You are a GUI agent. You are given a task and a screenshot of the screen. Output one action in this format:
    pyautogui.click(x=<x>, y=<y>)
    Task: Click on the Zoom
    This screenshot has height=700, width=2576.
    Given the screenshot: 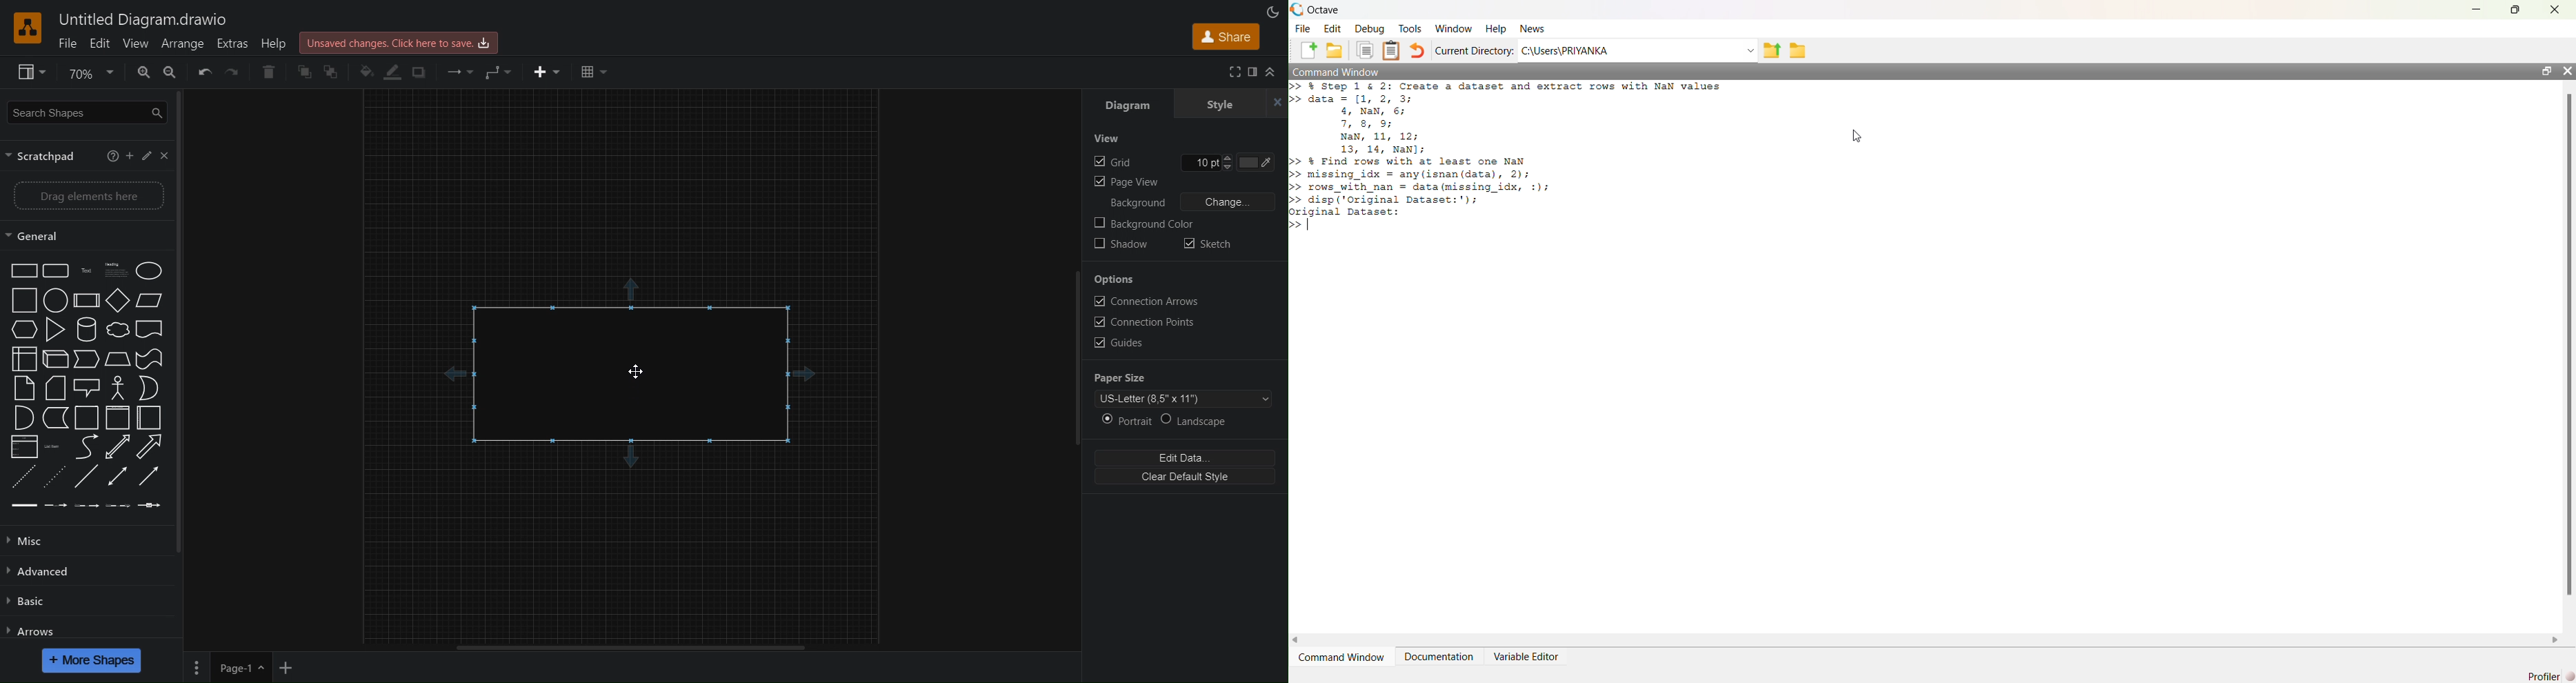 What is the action you would take?
    pyautogui.click(x=88, y=71)
    